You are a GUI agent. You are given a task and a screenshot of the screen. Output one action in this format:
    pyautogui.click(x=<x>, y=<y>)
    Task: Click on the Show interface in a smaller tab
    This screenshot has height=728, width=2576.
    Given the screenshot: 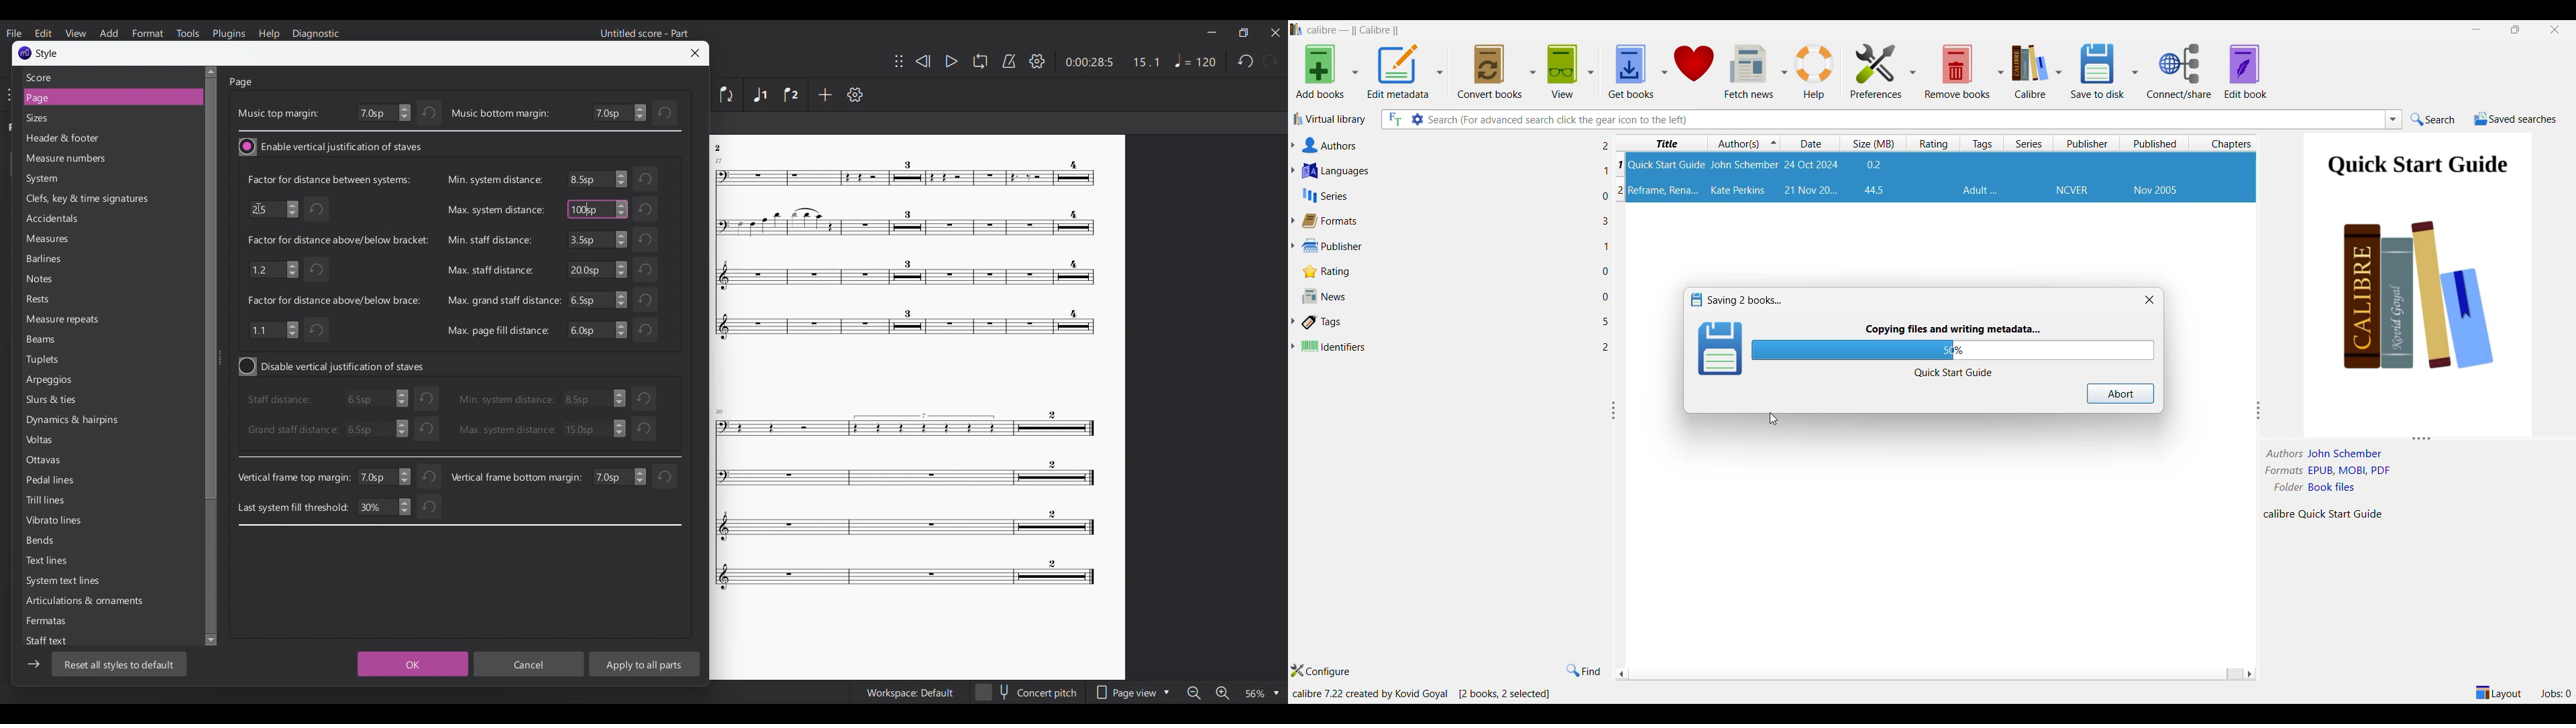 What is the action you would take?
    pyautogui.click(x=2516, y=29)
    